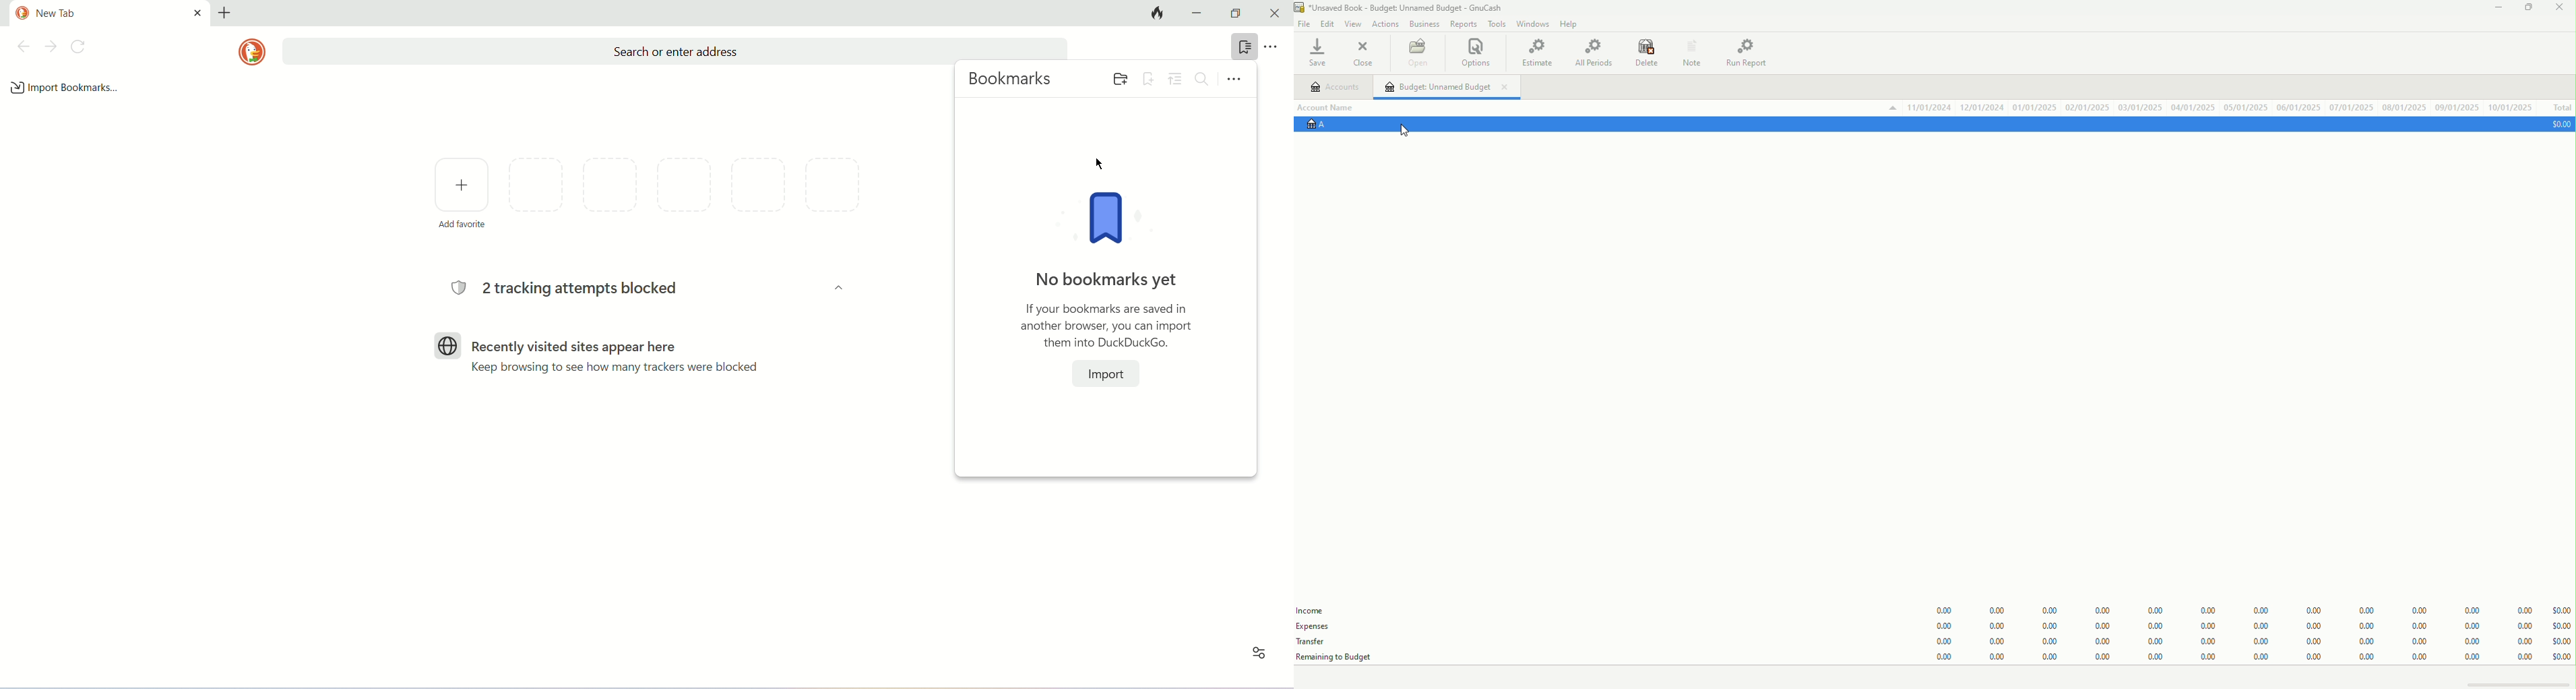 The image size is (2576, 700). I want to click on Action, so click(1383, 24).